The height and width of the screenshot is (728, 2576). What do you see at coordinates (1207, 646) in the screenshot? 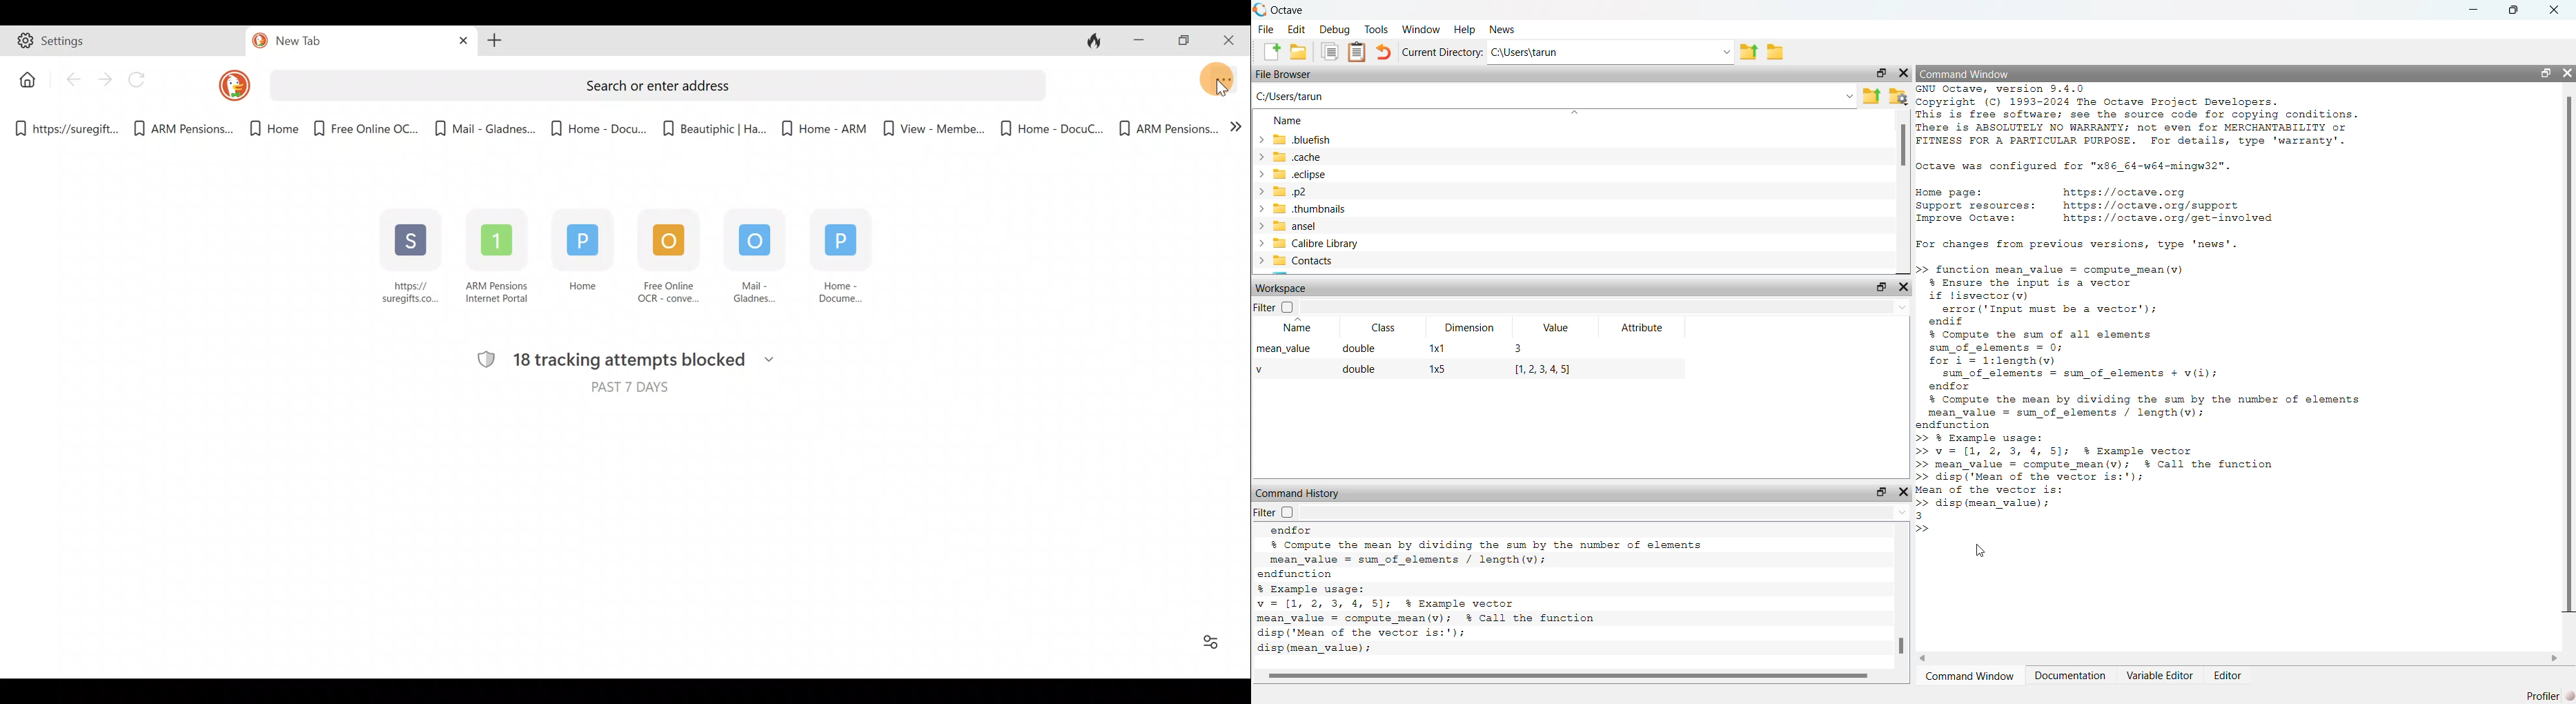
I see ` options` at bounding box center [1207, 646].